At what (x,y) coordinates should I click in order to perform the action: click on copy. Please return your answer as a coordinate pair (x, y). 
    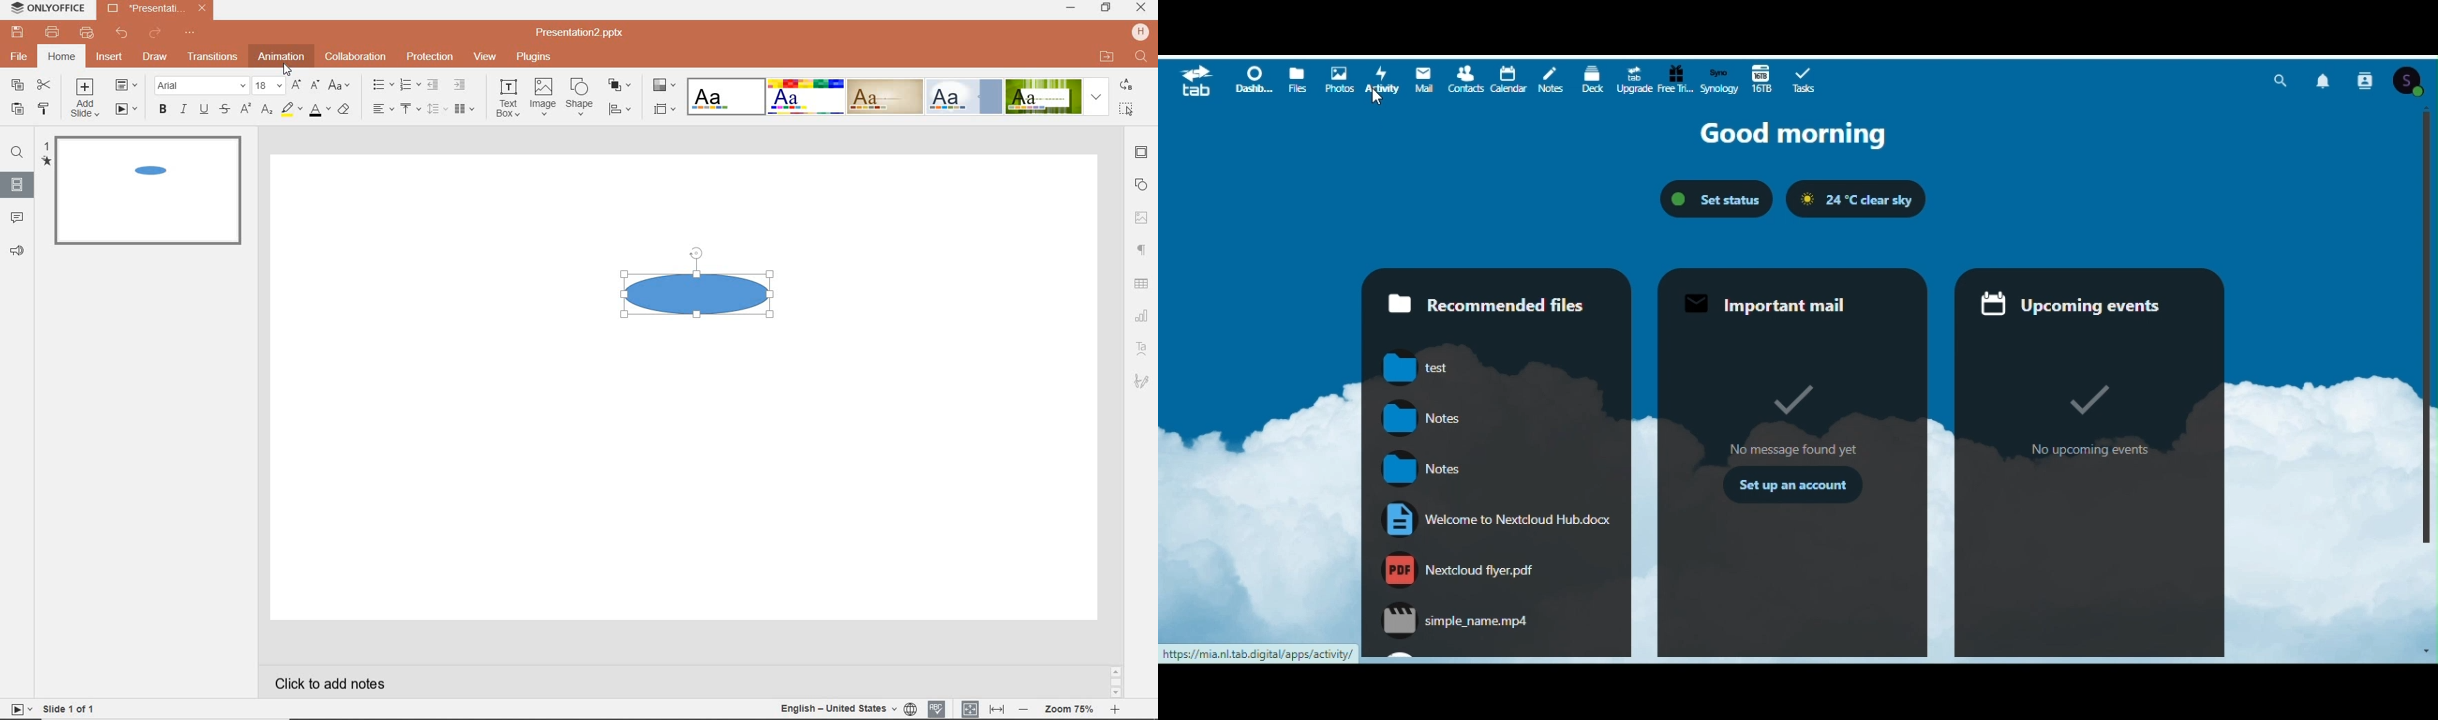
    Looking at the image, I should click on (18, 84).